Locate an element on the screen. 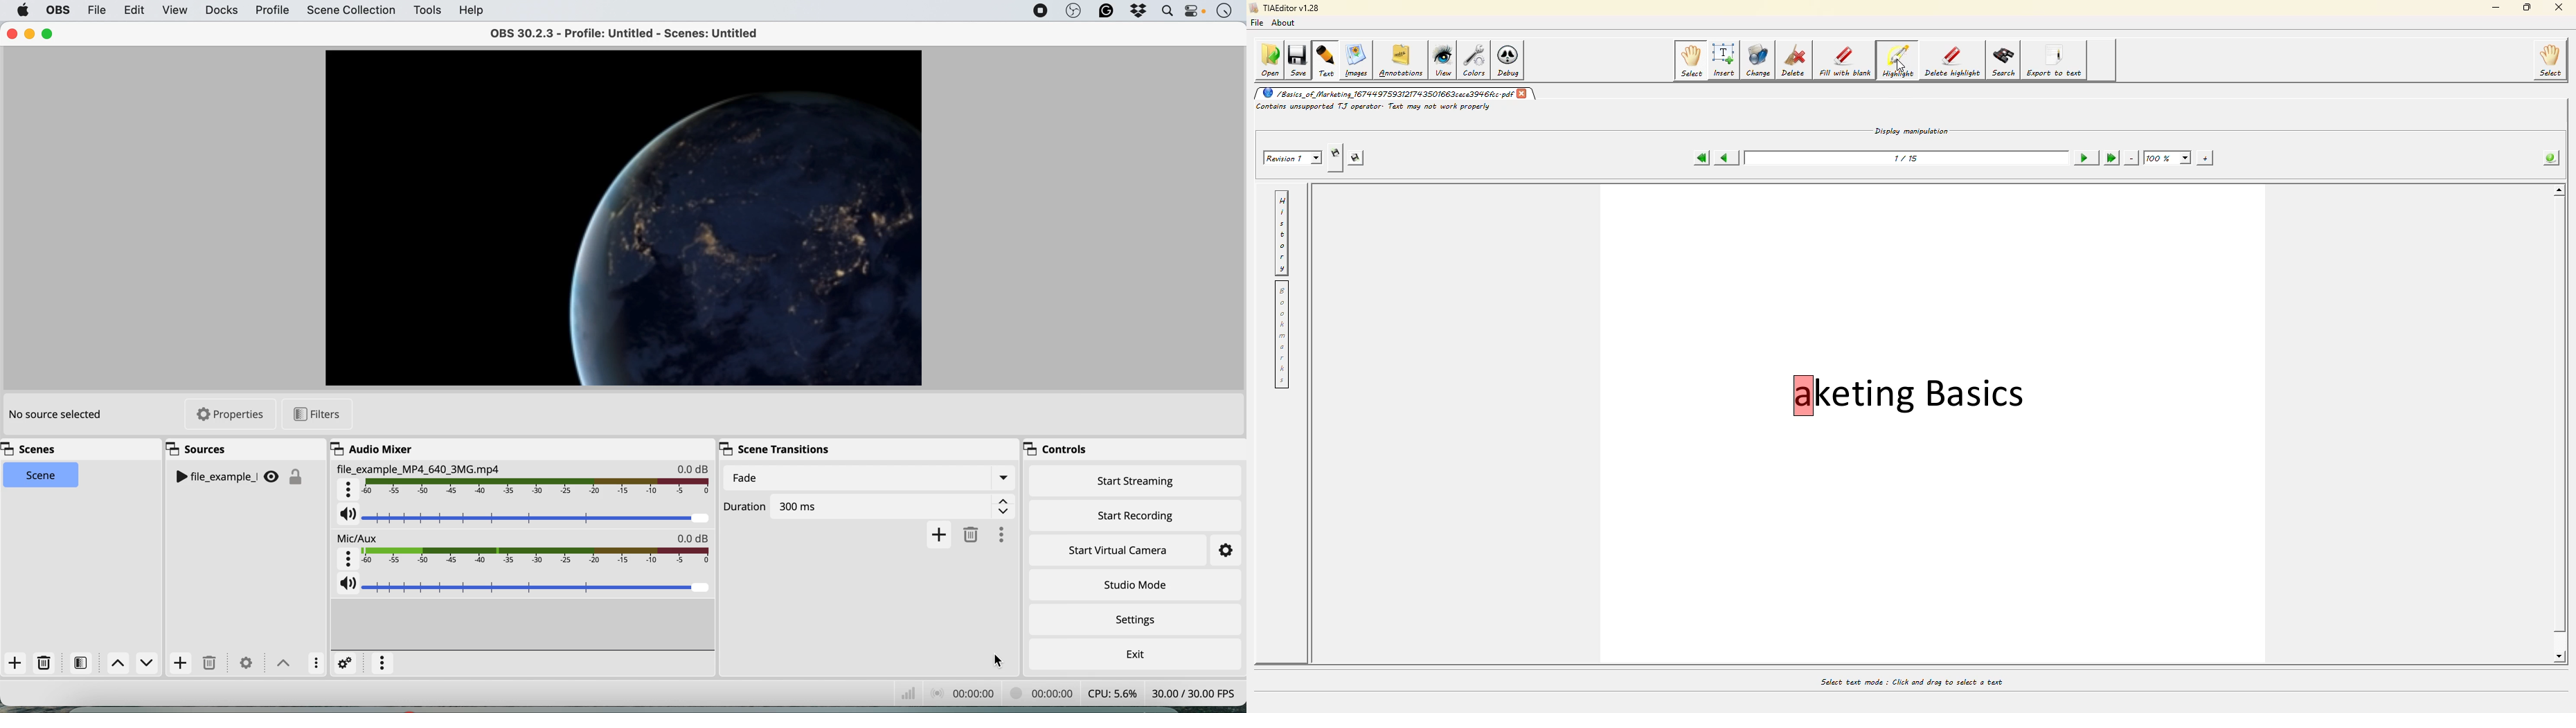 The image size is (2576, 728). tools is located at coordinates (427, 11).